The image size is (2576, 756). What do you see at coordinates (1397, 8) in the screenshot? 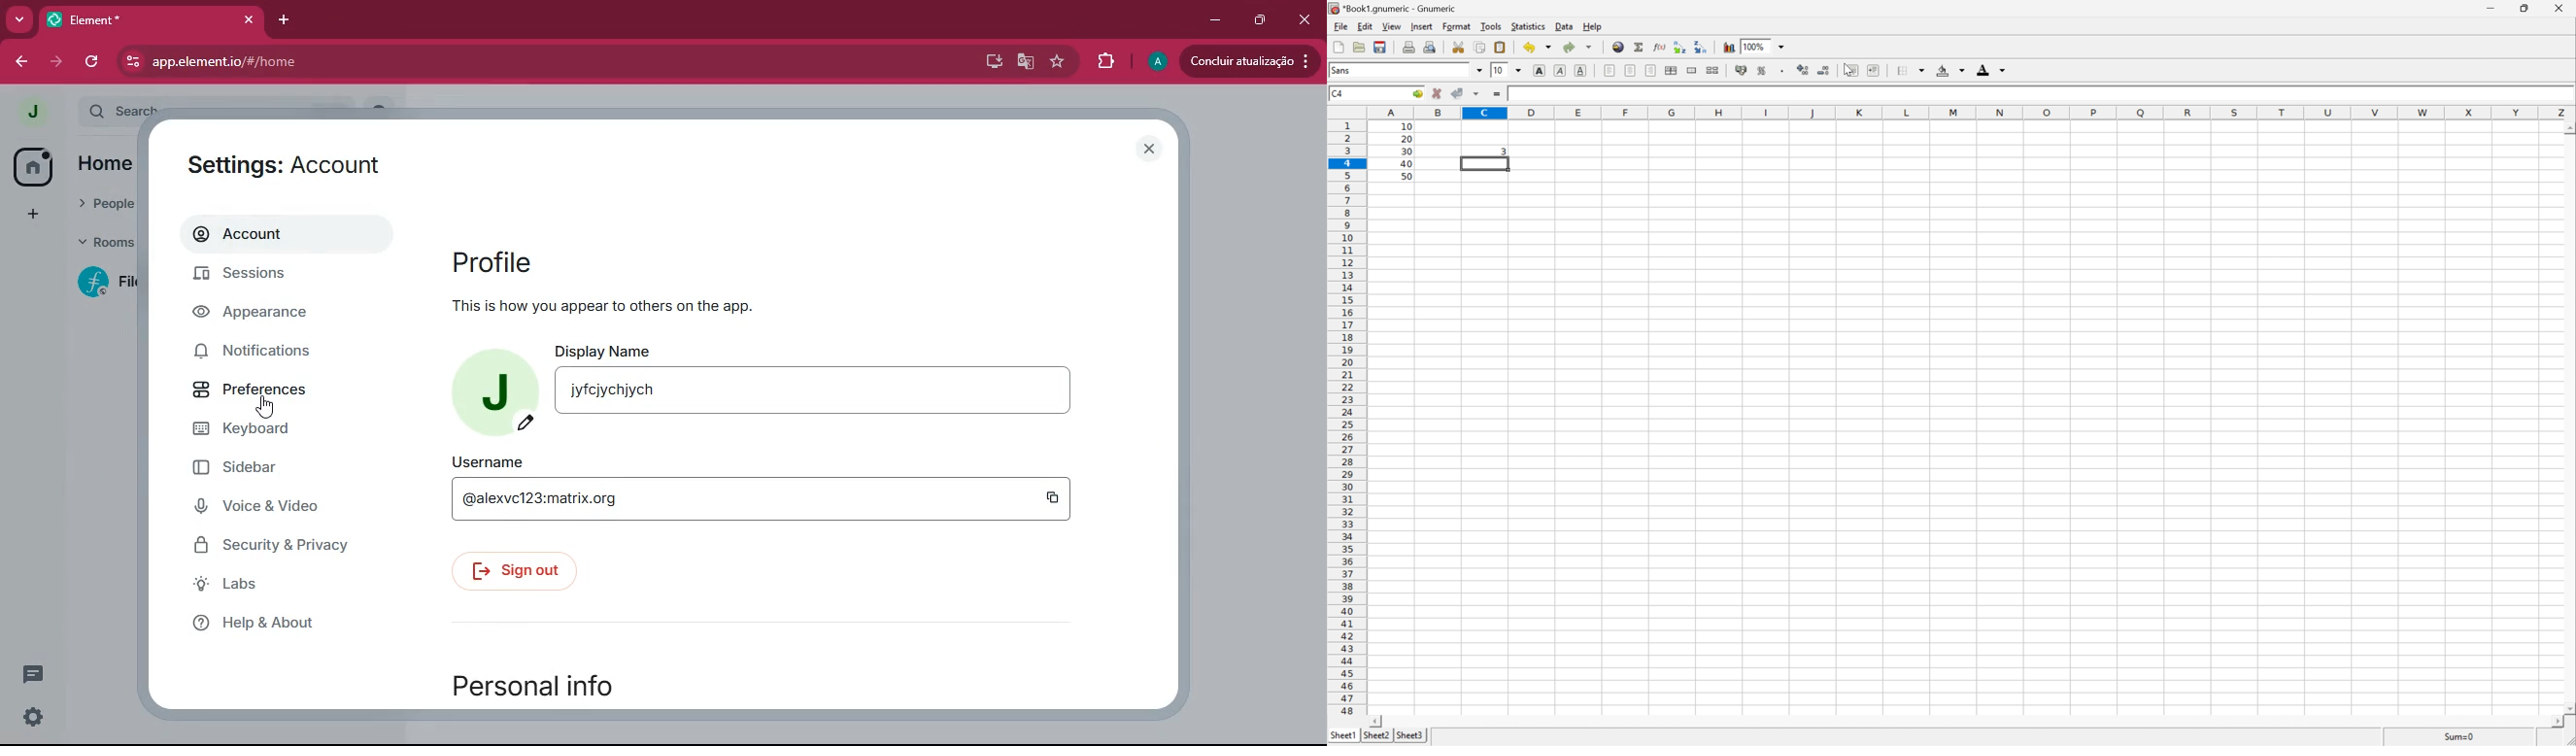
I see `*Book1.gnumeric - Gnumeric` at bounding box center [1397, 8].